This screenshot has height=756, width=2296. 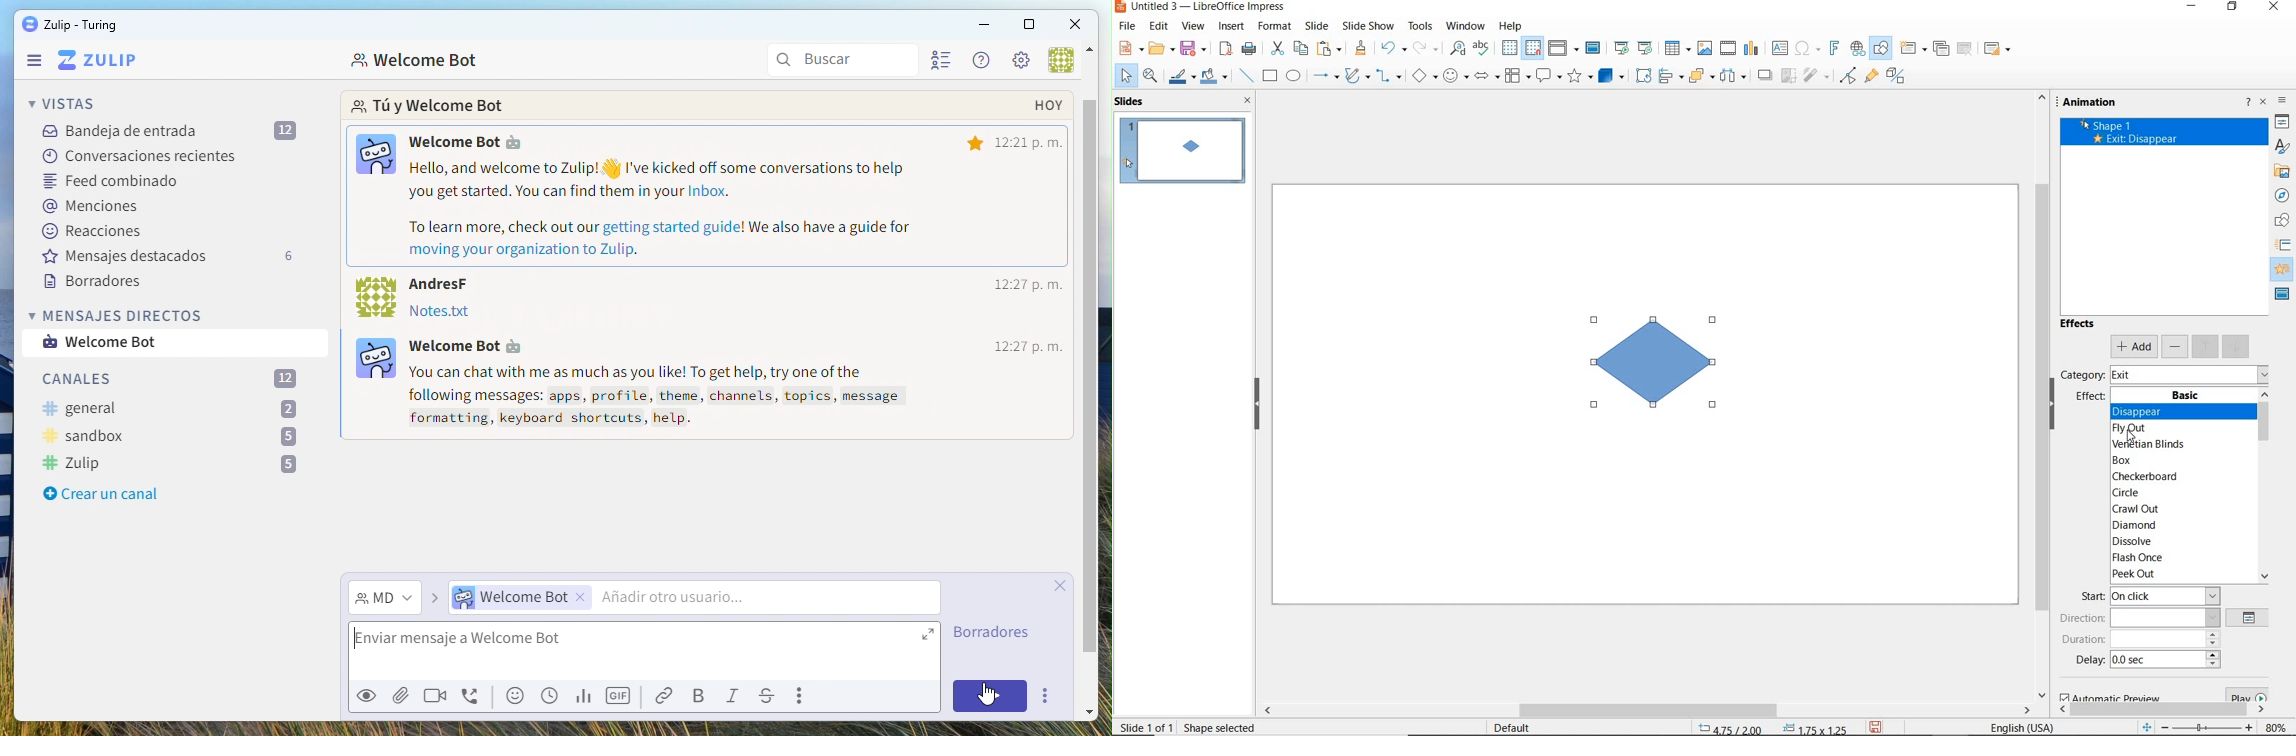 I want to click on Message, so click(x=116, y=343).